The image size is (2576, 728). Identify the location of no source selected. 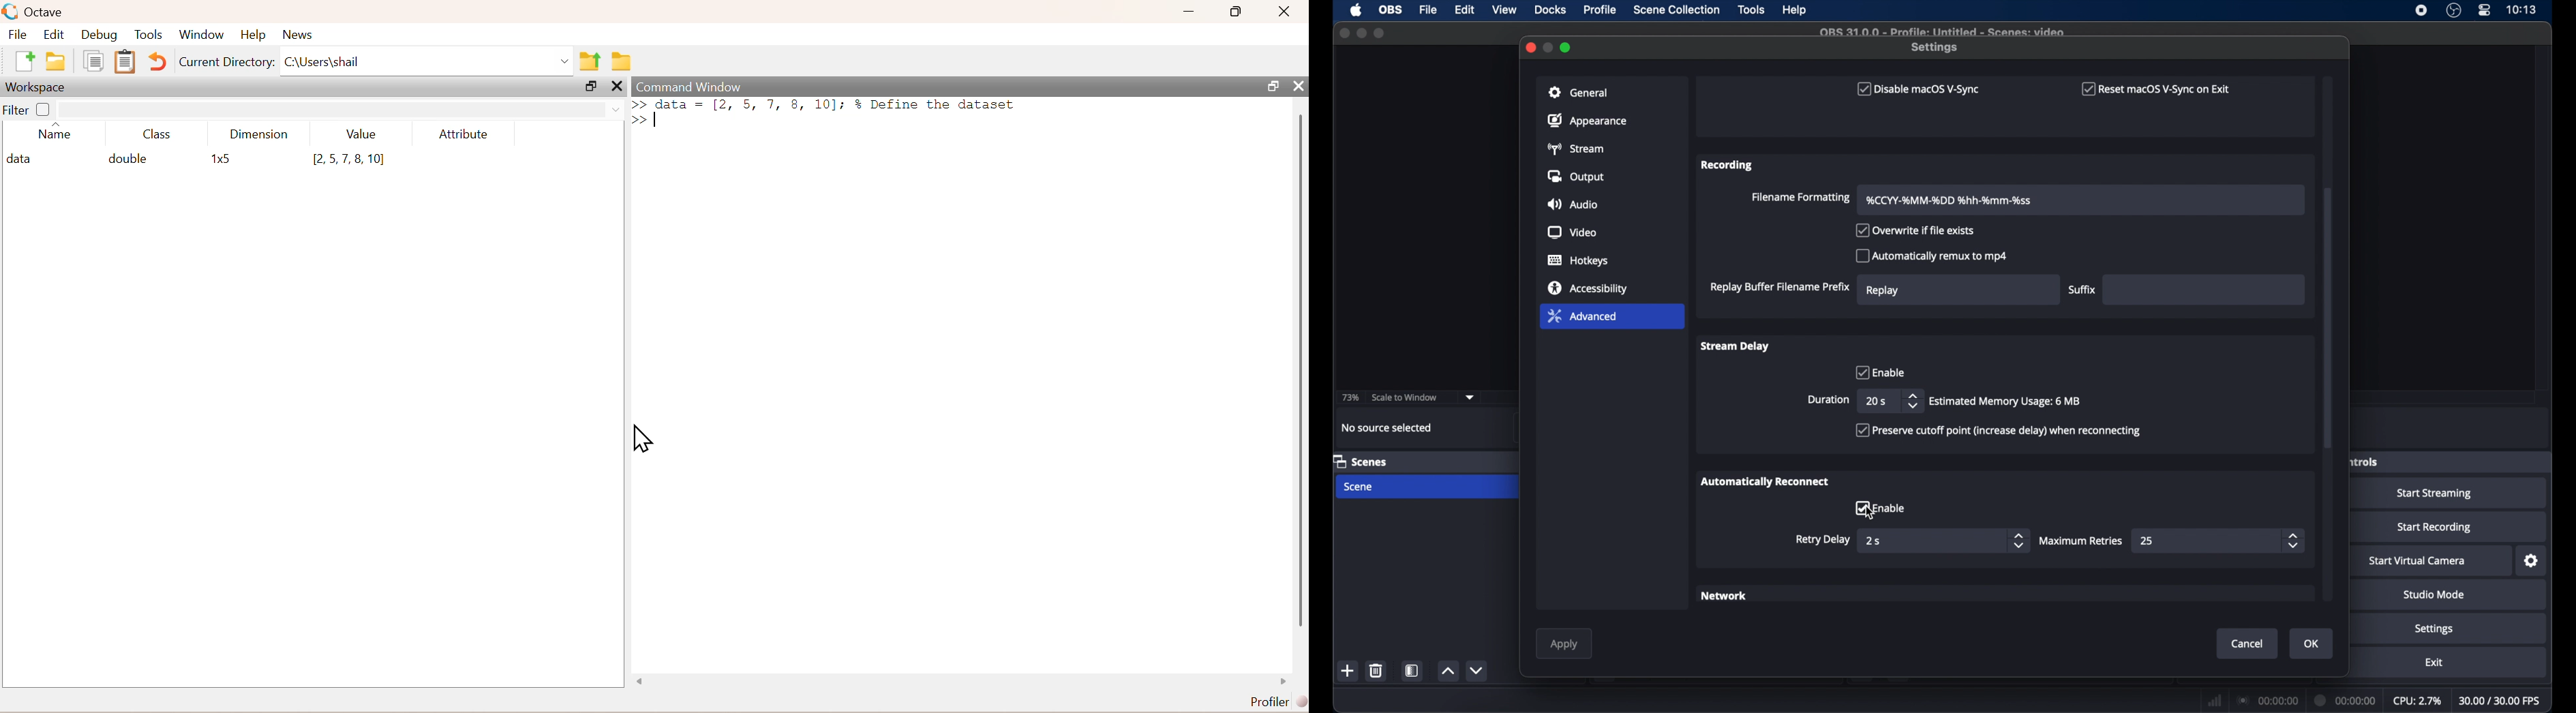
(1387, 428).